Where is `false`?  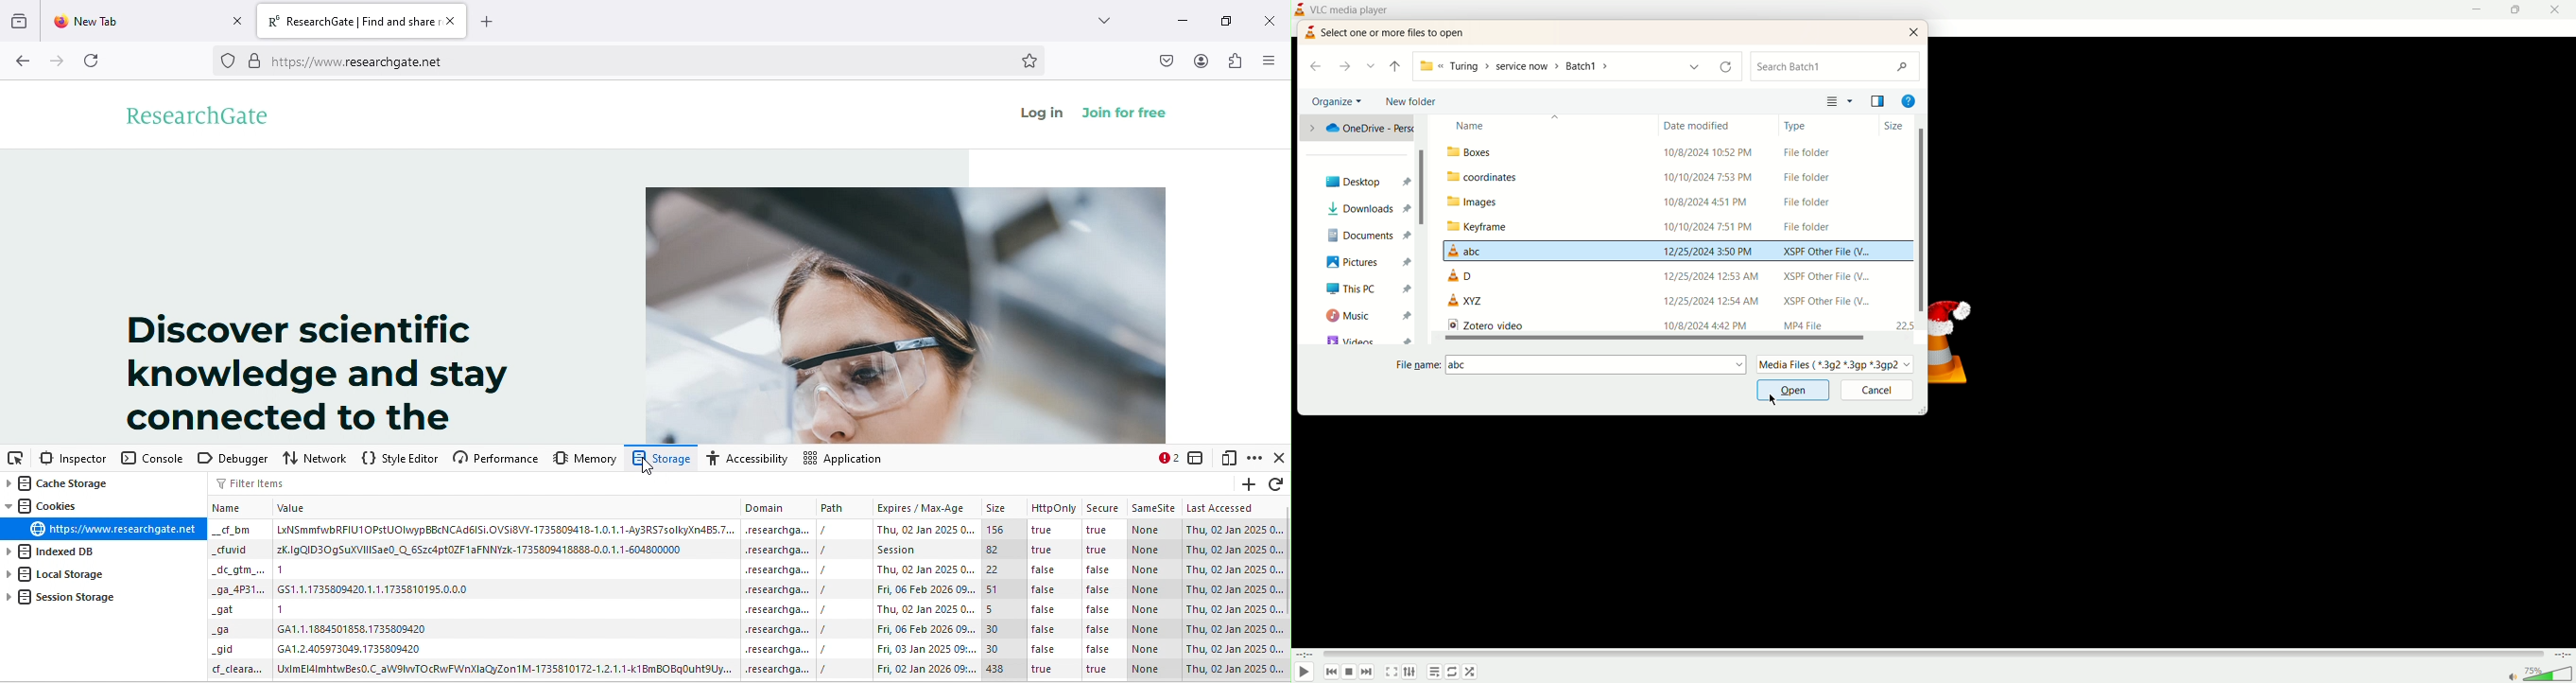
false is located at coordinates (1103, 570).